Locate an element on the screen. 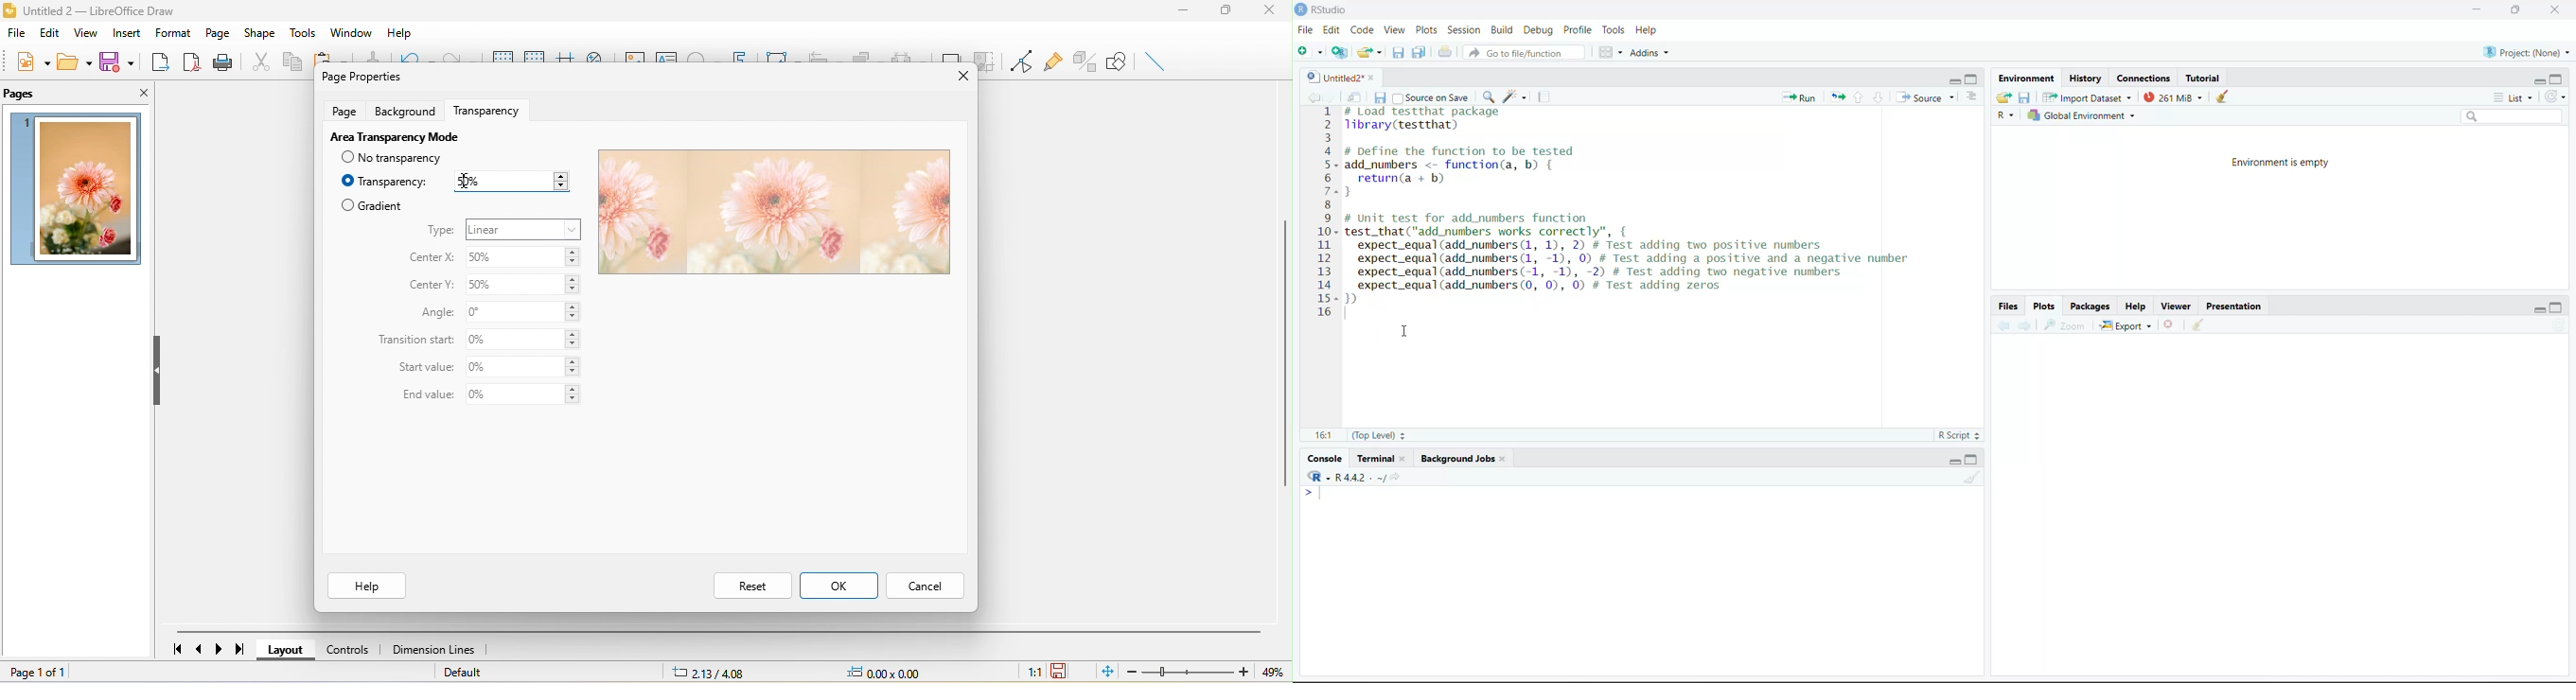 This screenshot has height=700, width=2576. Source on save is located at coordinates (1430, 98).